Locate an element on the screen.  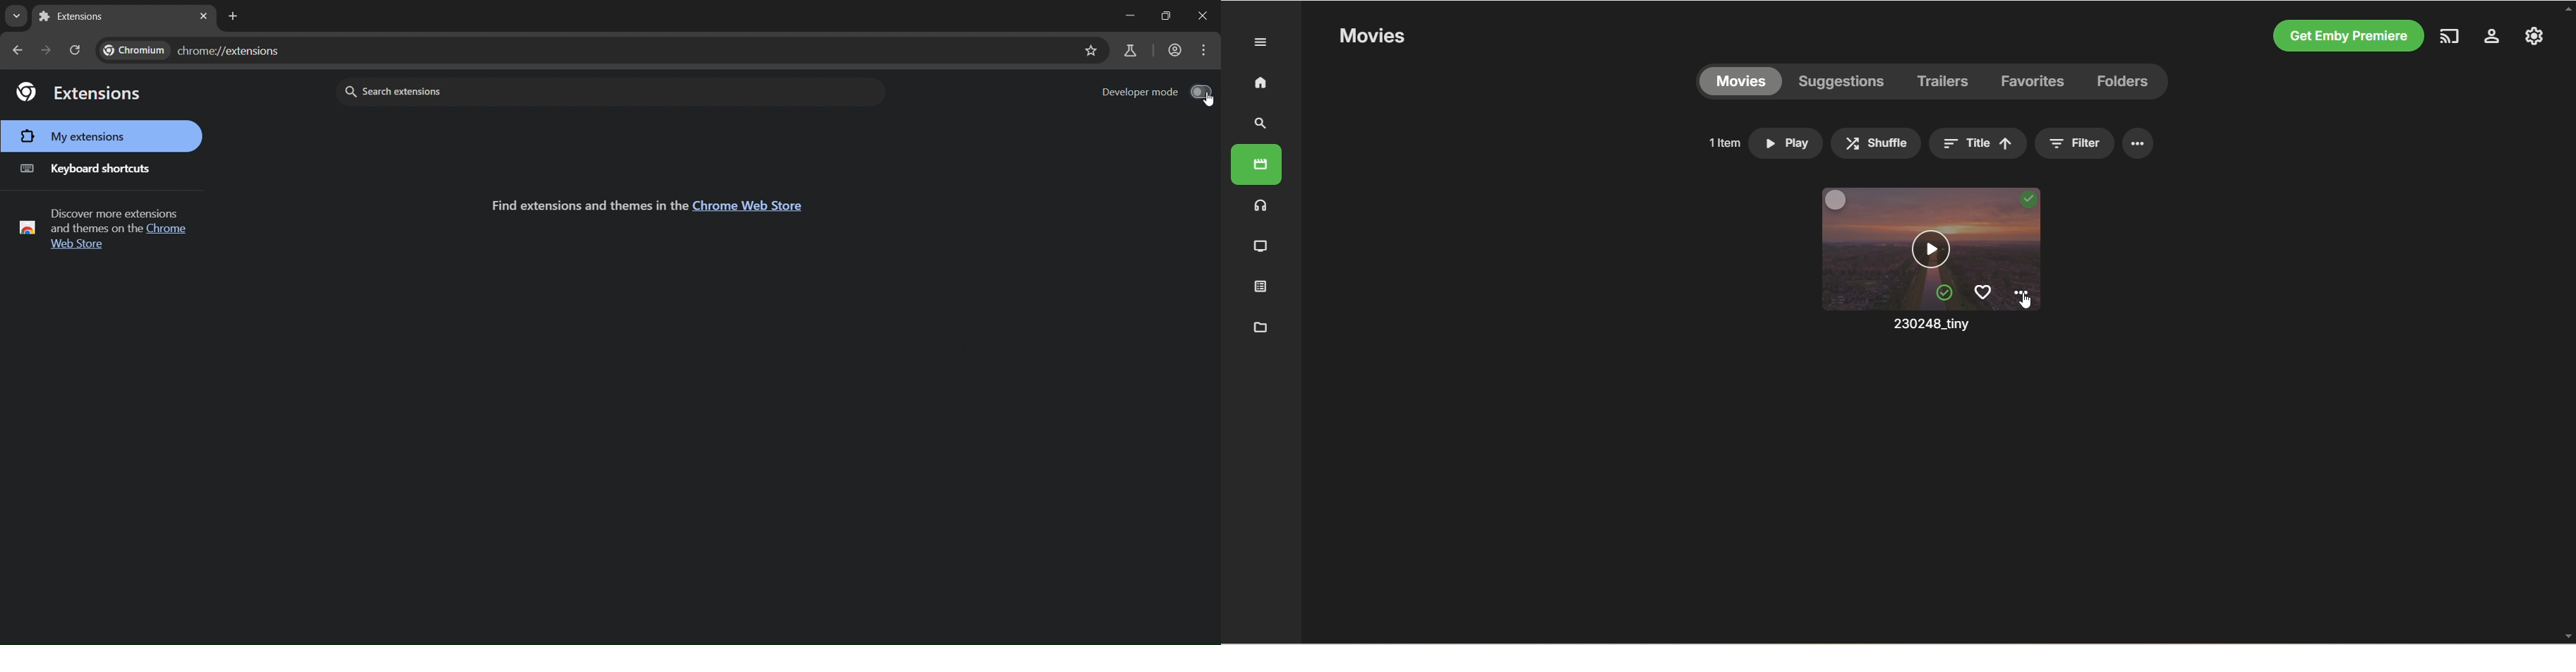
server is located at coordinates (2492, 38).